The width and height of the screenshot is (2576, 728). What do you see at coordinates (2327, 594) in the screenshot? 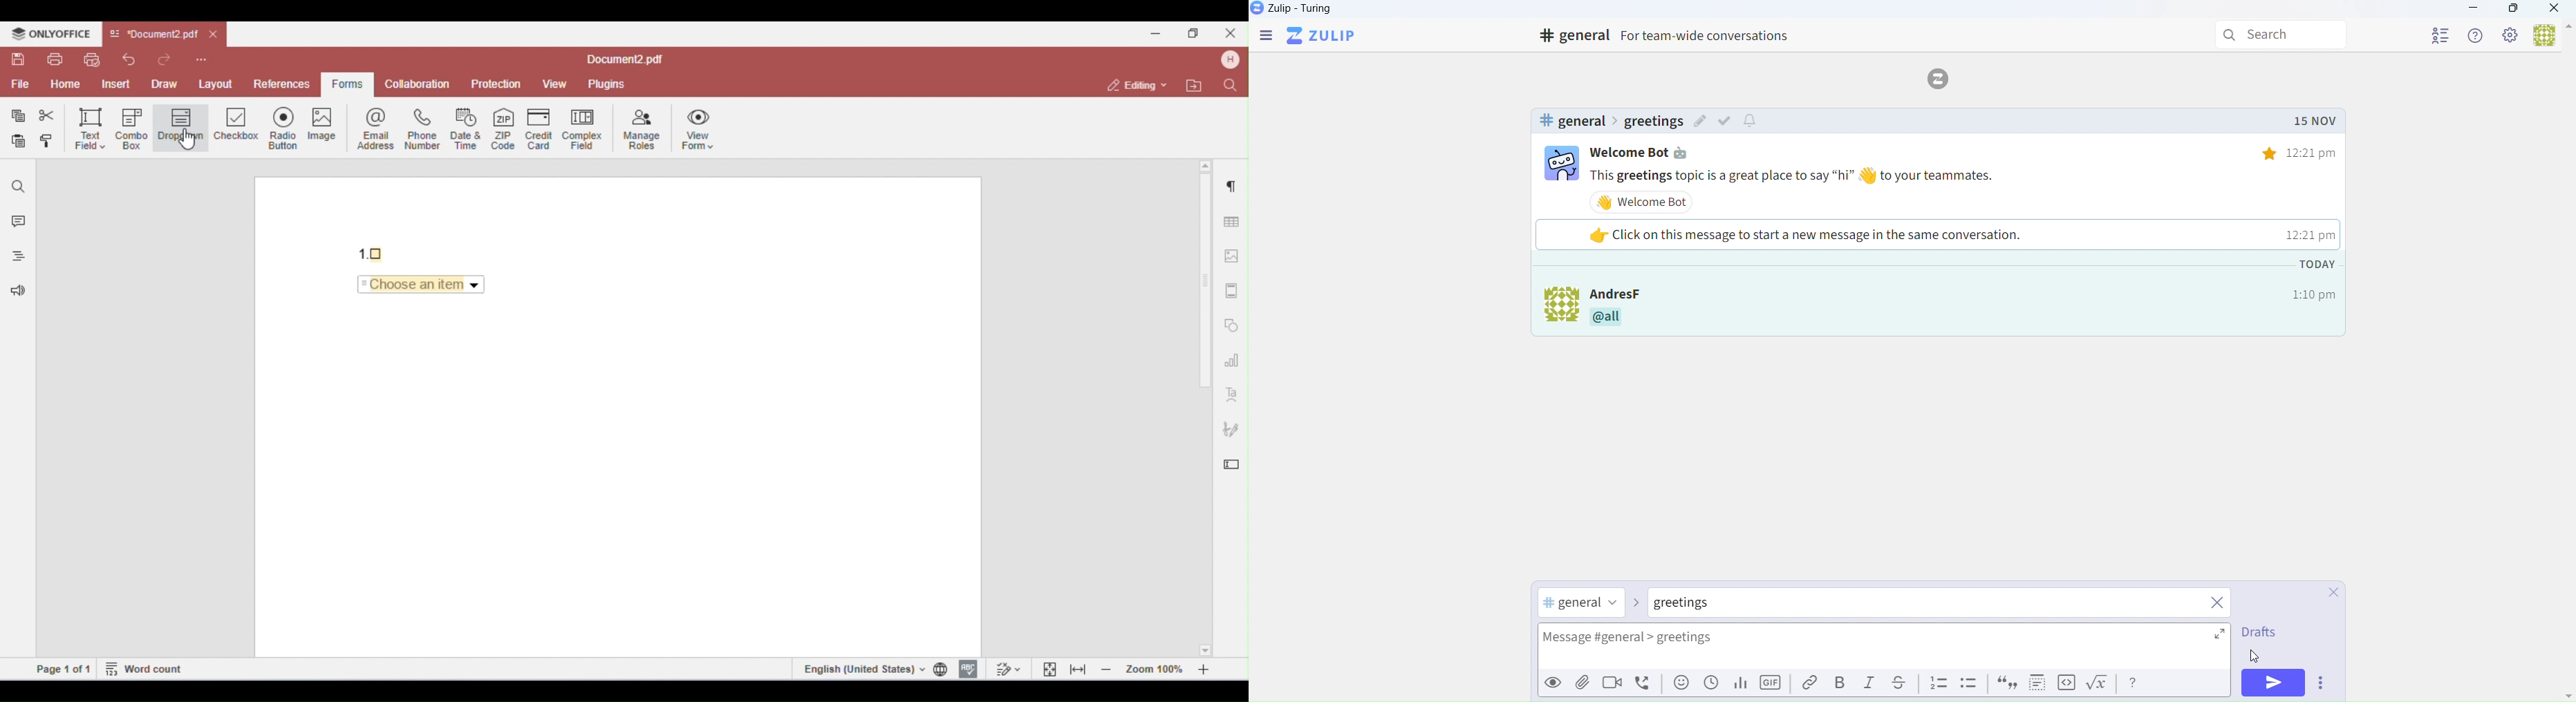
I see `Close` at bounding box center [2327, 594].